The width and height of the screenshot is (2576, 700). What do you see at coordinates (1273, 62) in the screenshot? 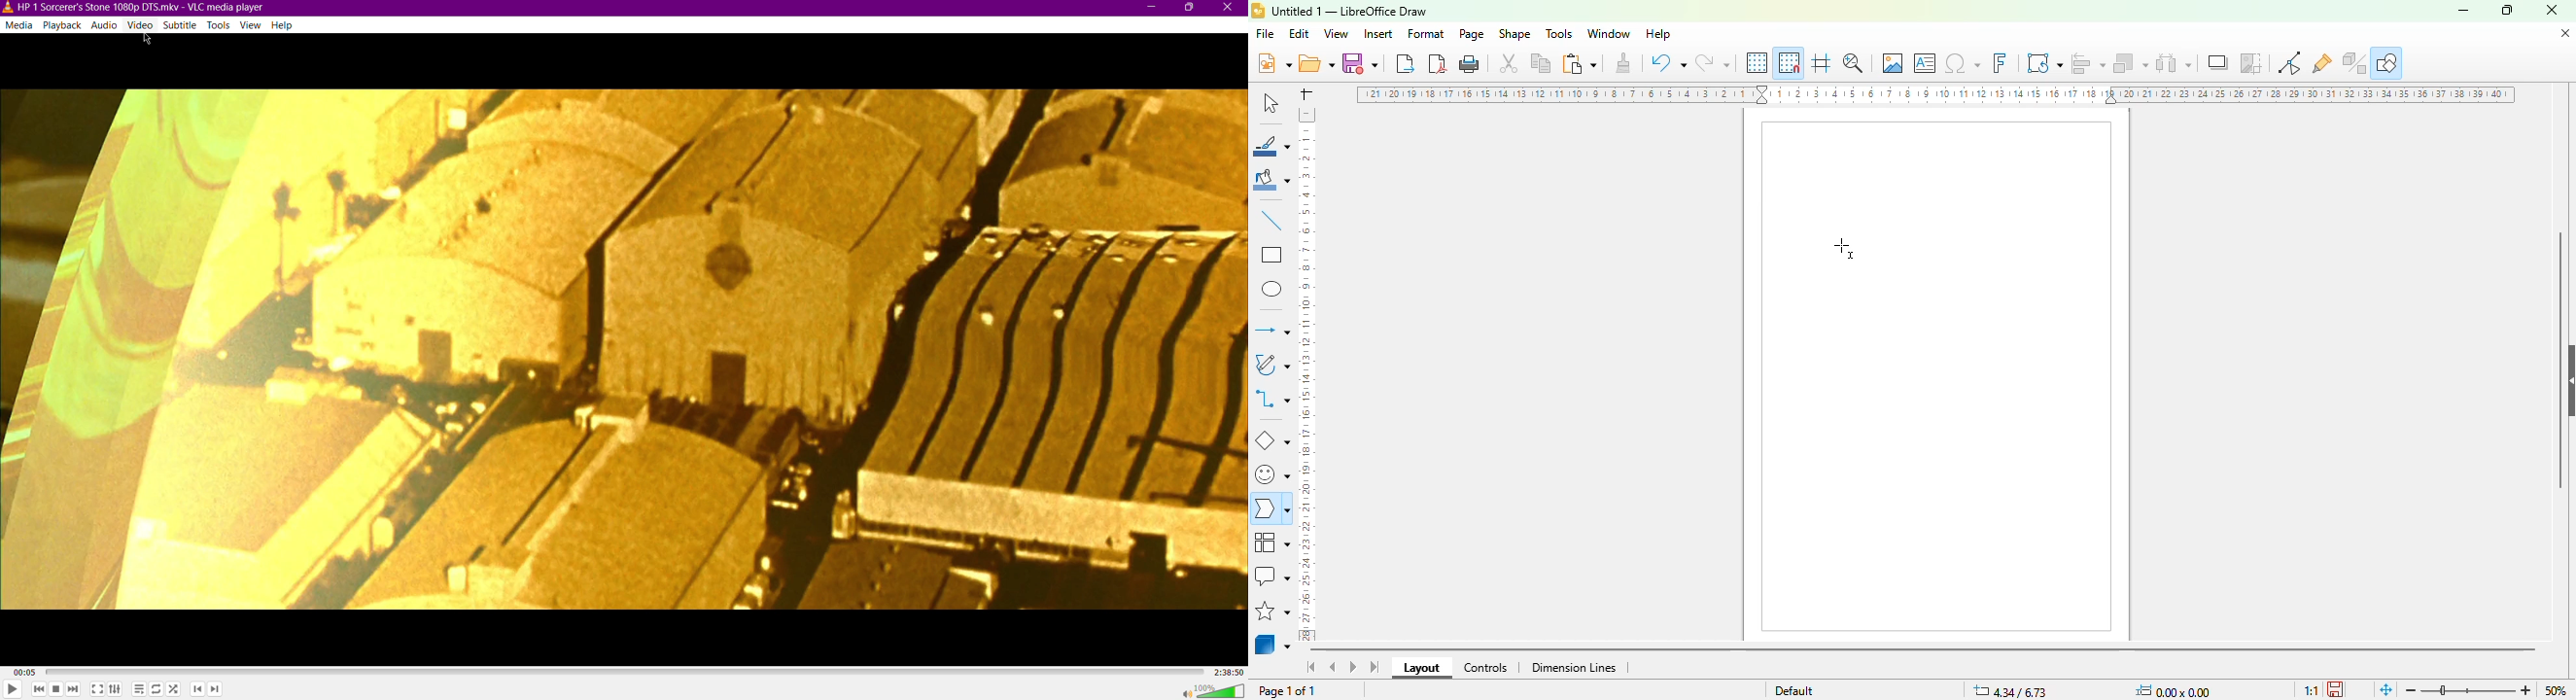
I see `new` at bounding box center [1273, 62].